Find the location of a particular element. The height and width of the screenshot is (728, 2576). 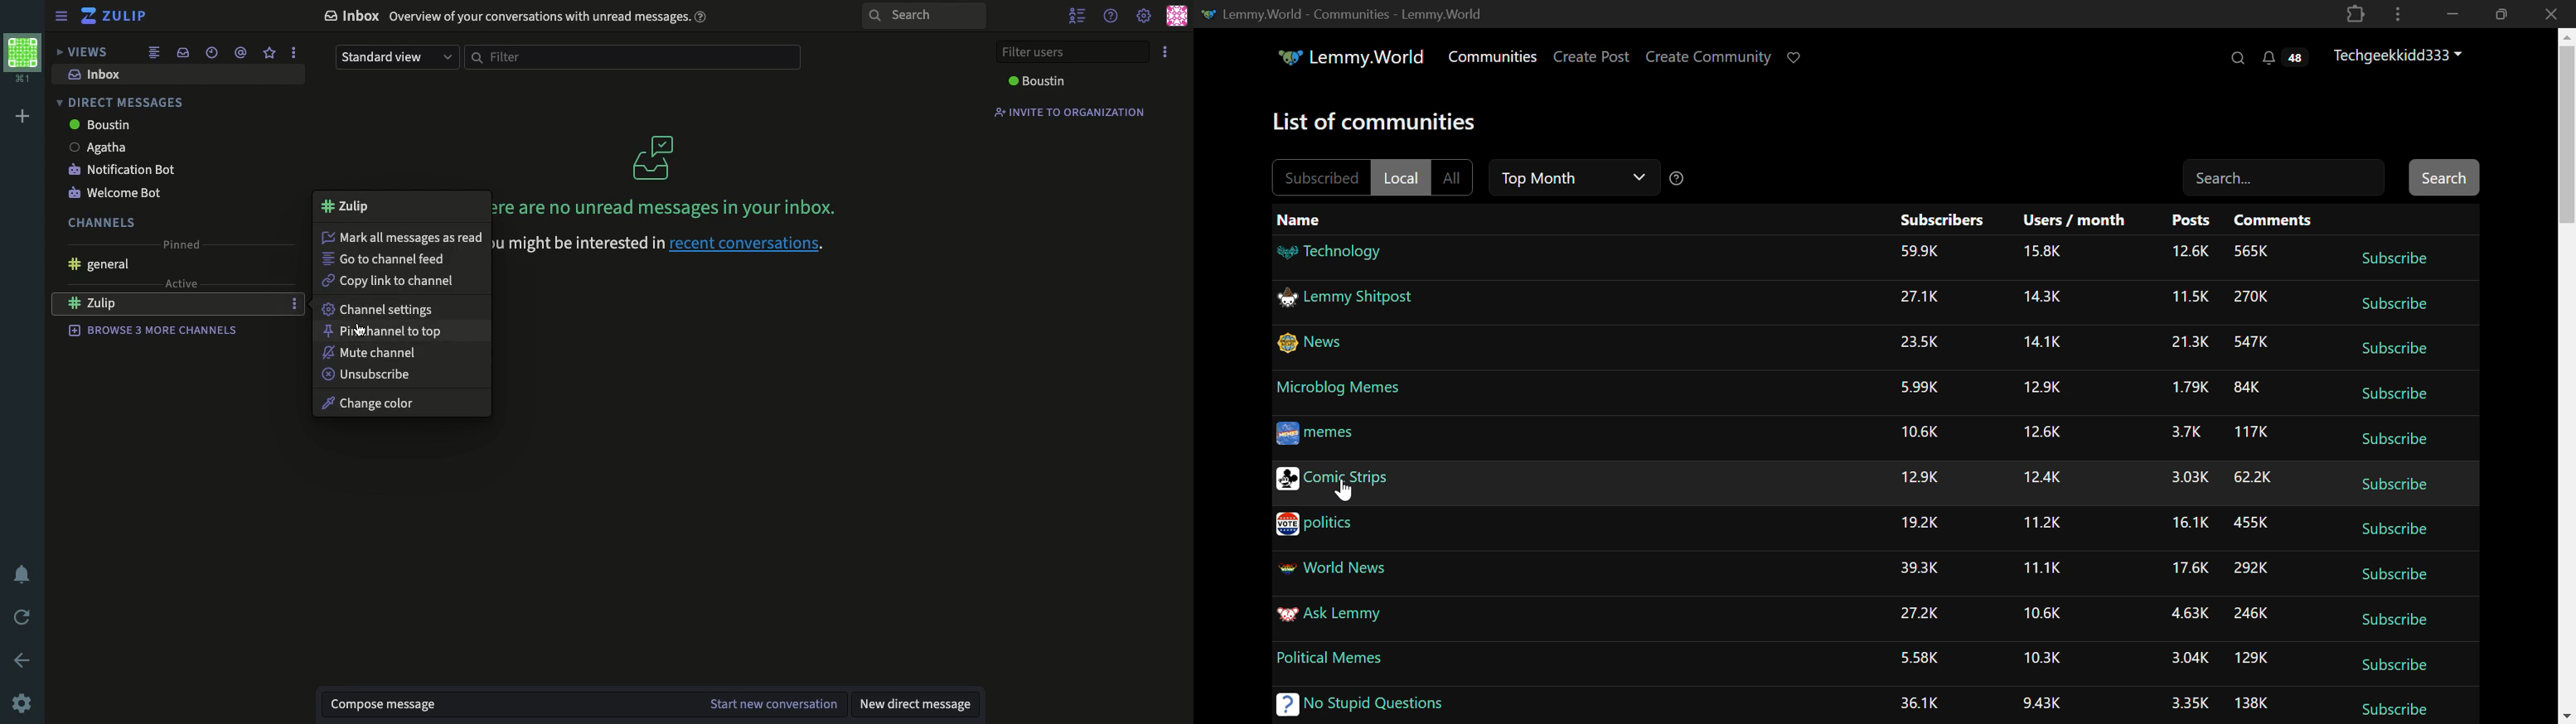

copy link to channel is located at coordinates (389, 282).